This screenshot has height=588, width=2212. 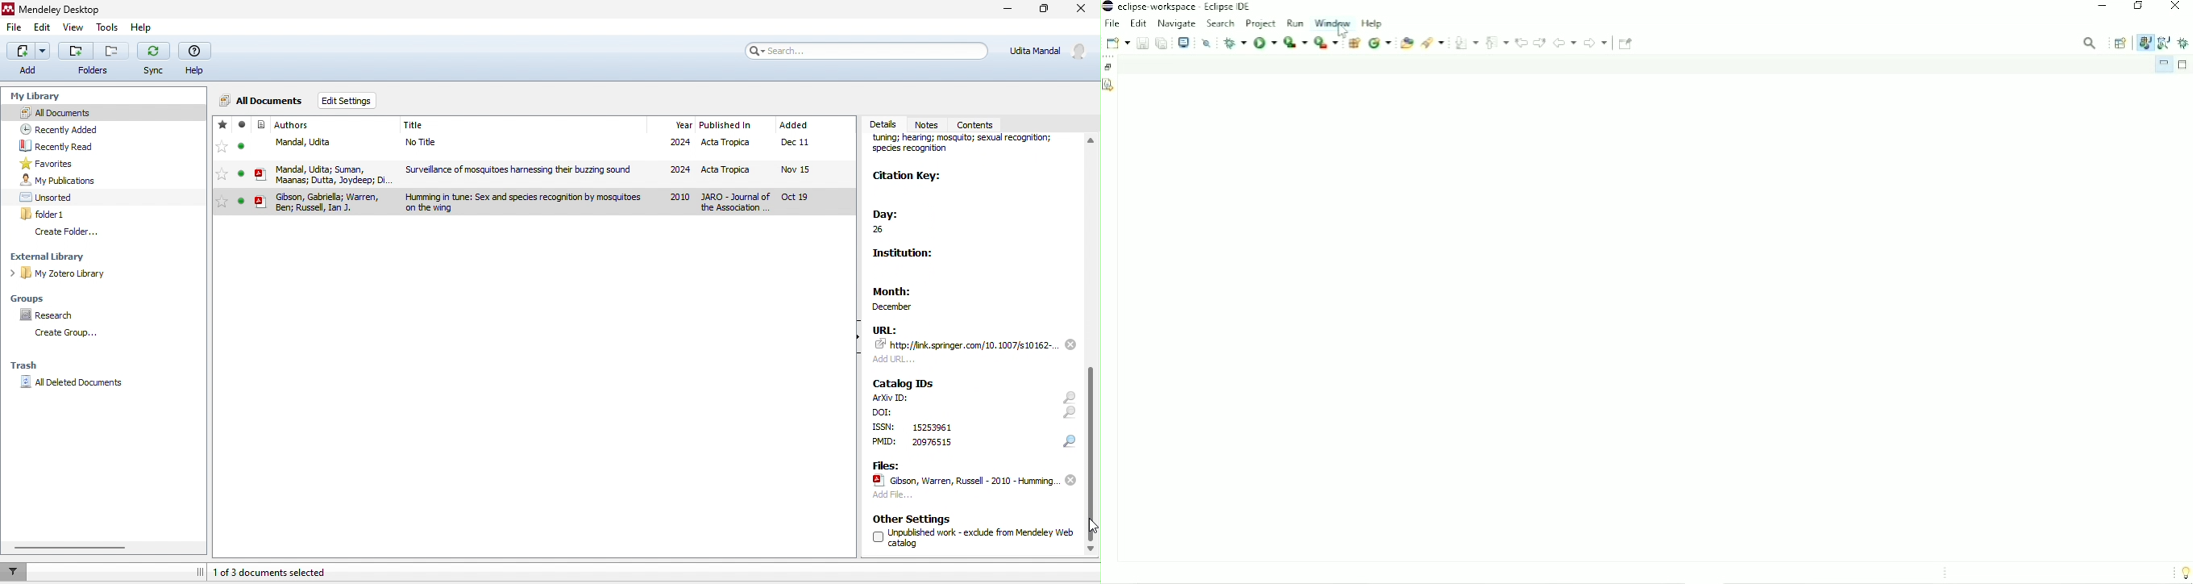 I want to click on month: december, so click(x=908, y=295).